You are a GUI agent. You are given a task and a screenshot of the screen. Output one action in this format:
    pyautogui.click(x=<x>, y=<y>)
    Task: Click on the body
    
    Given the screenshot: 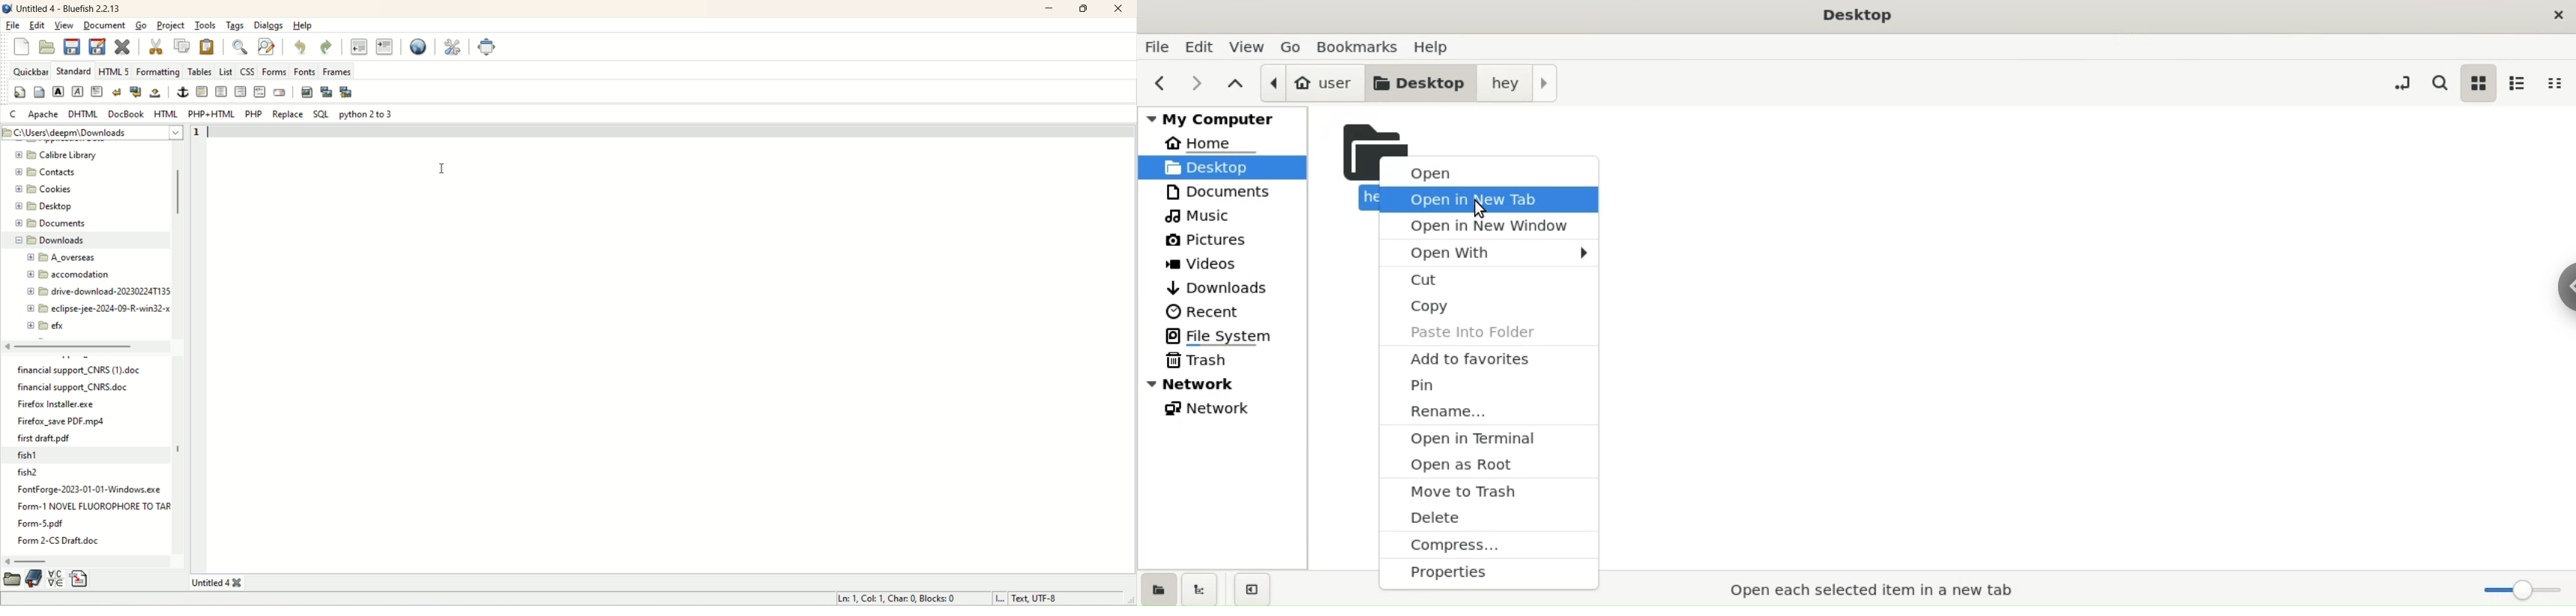 What is the action you would take?
    pyautogui.click(x=40, y=92)
    